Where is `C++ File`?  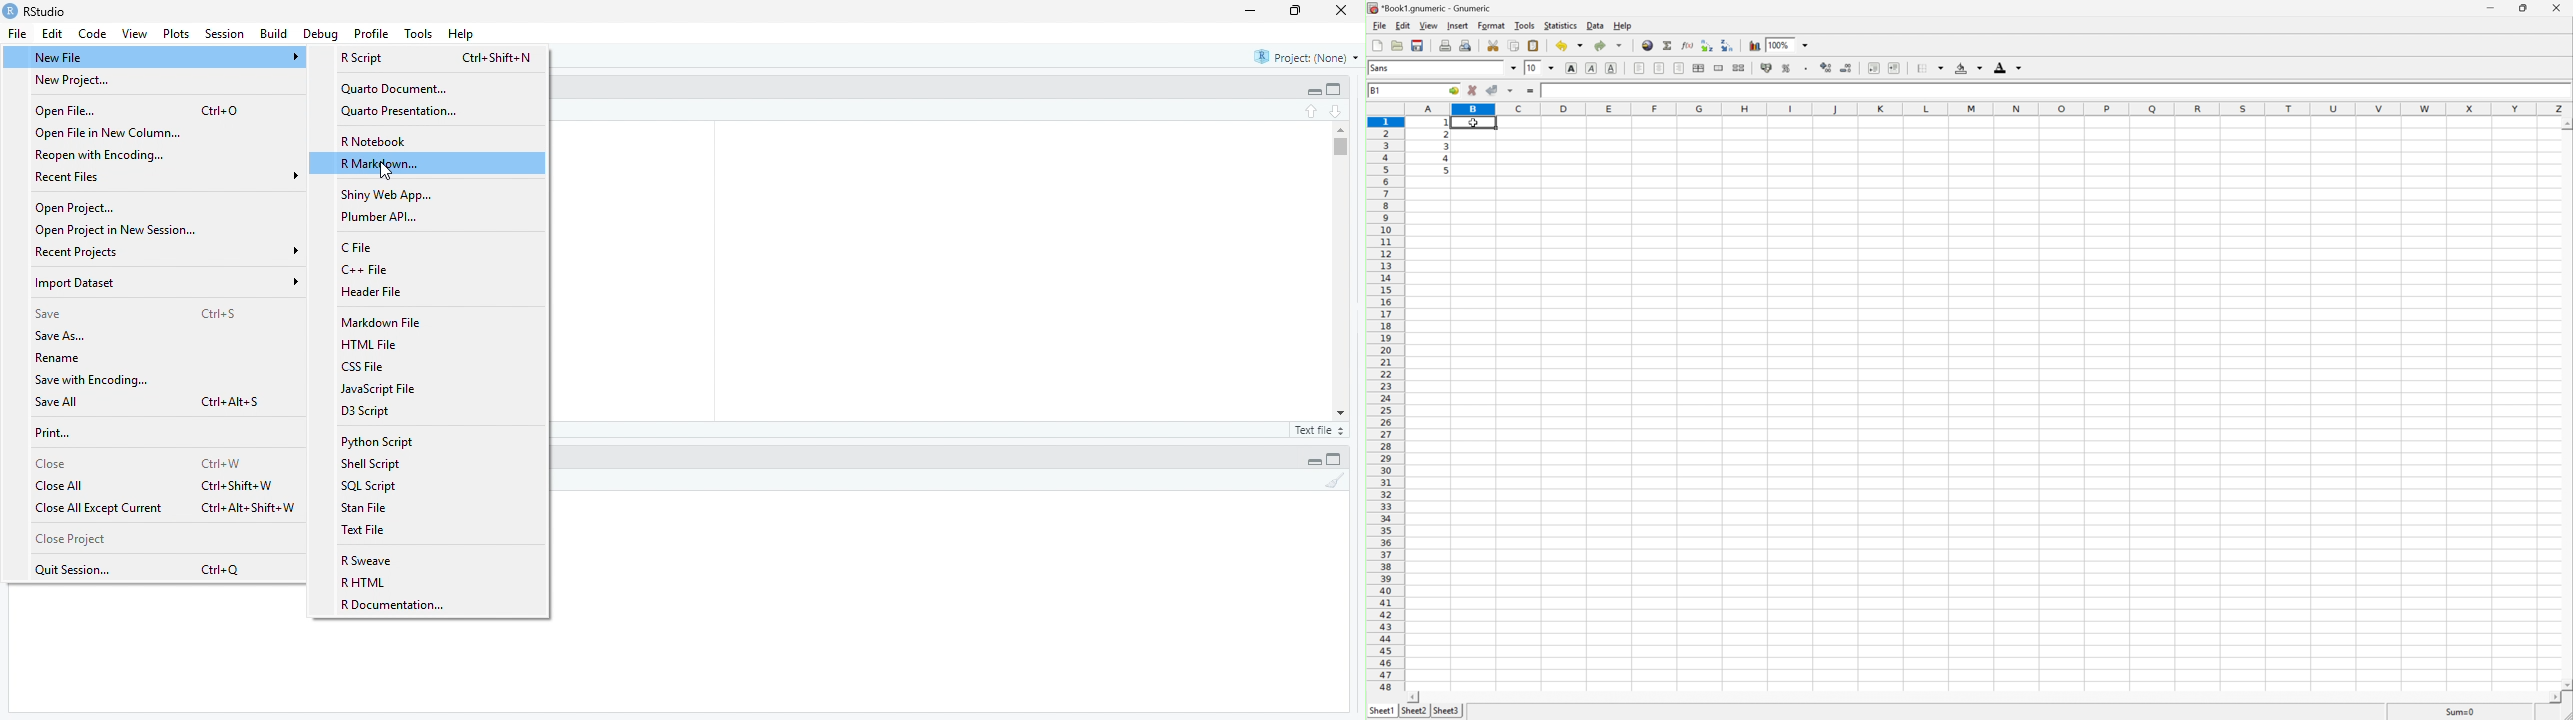 C++ File is located at coordinates (368, 268).